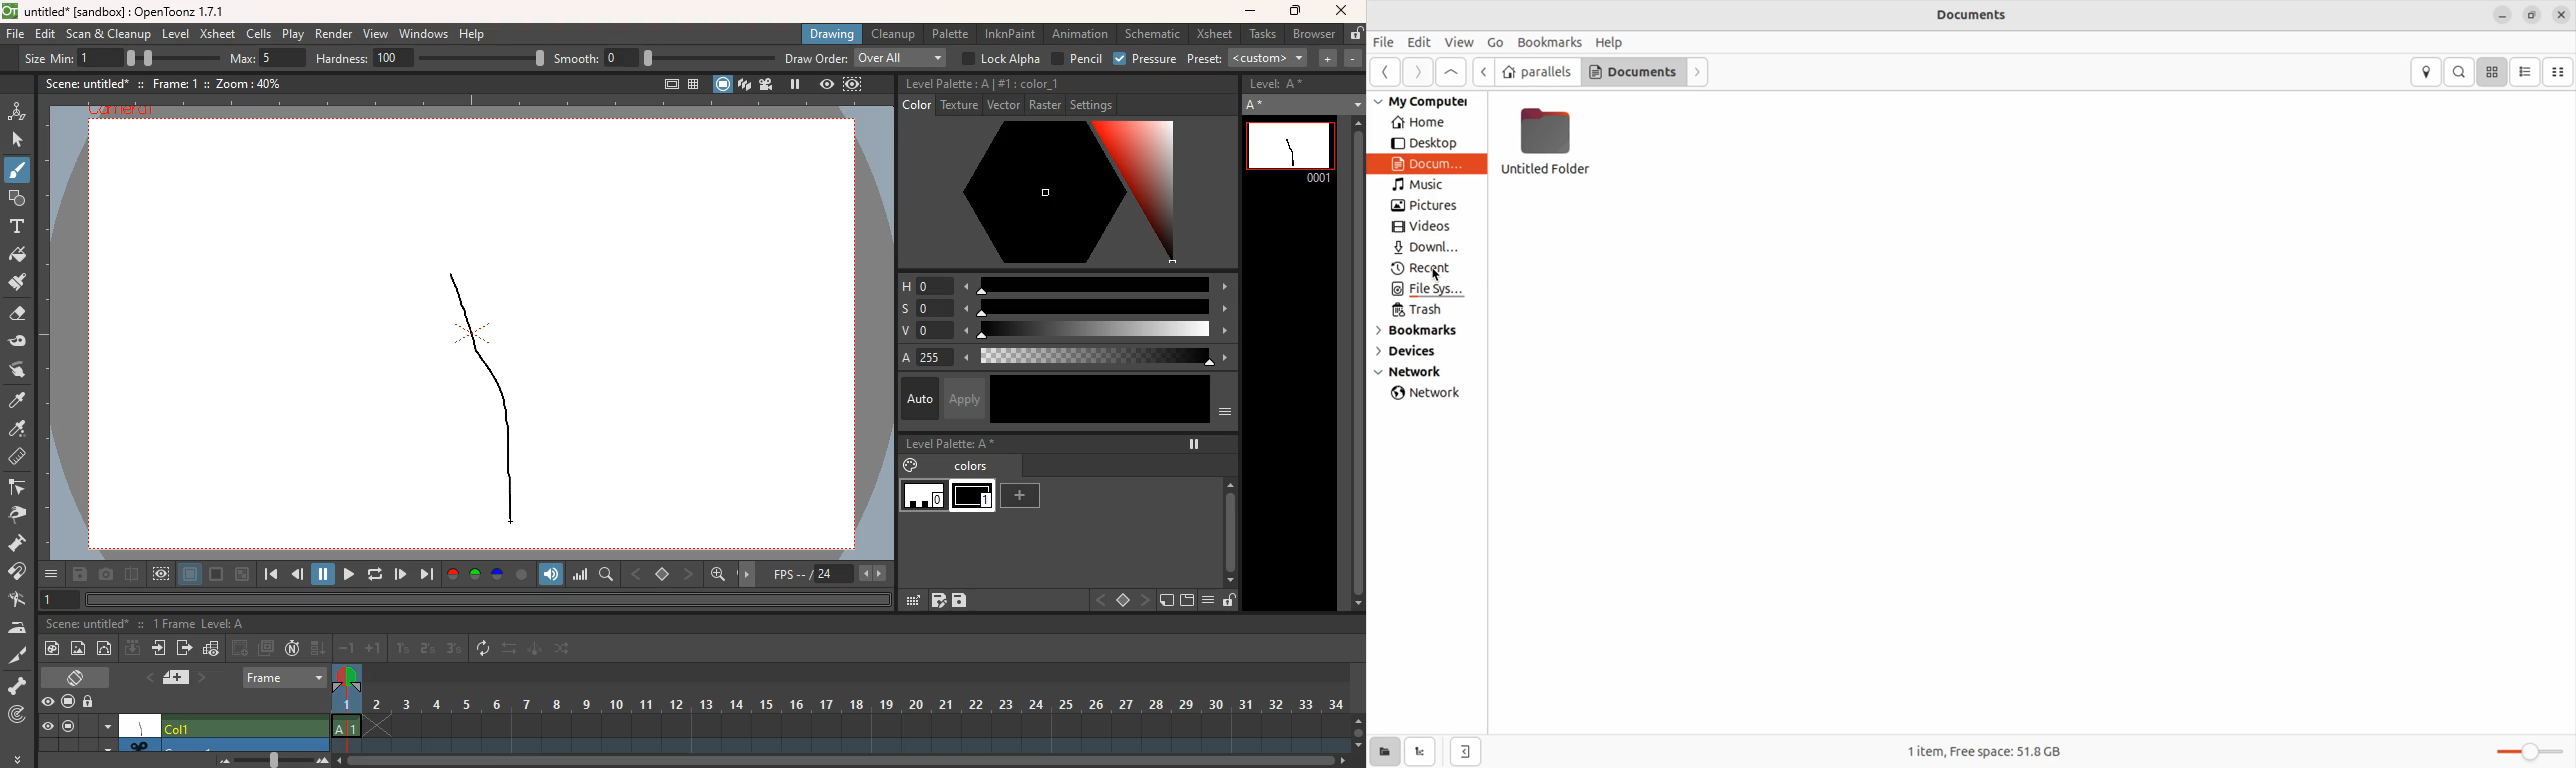  I want to click on hardness, so click(432, 58).